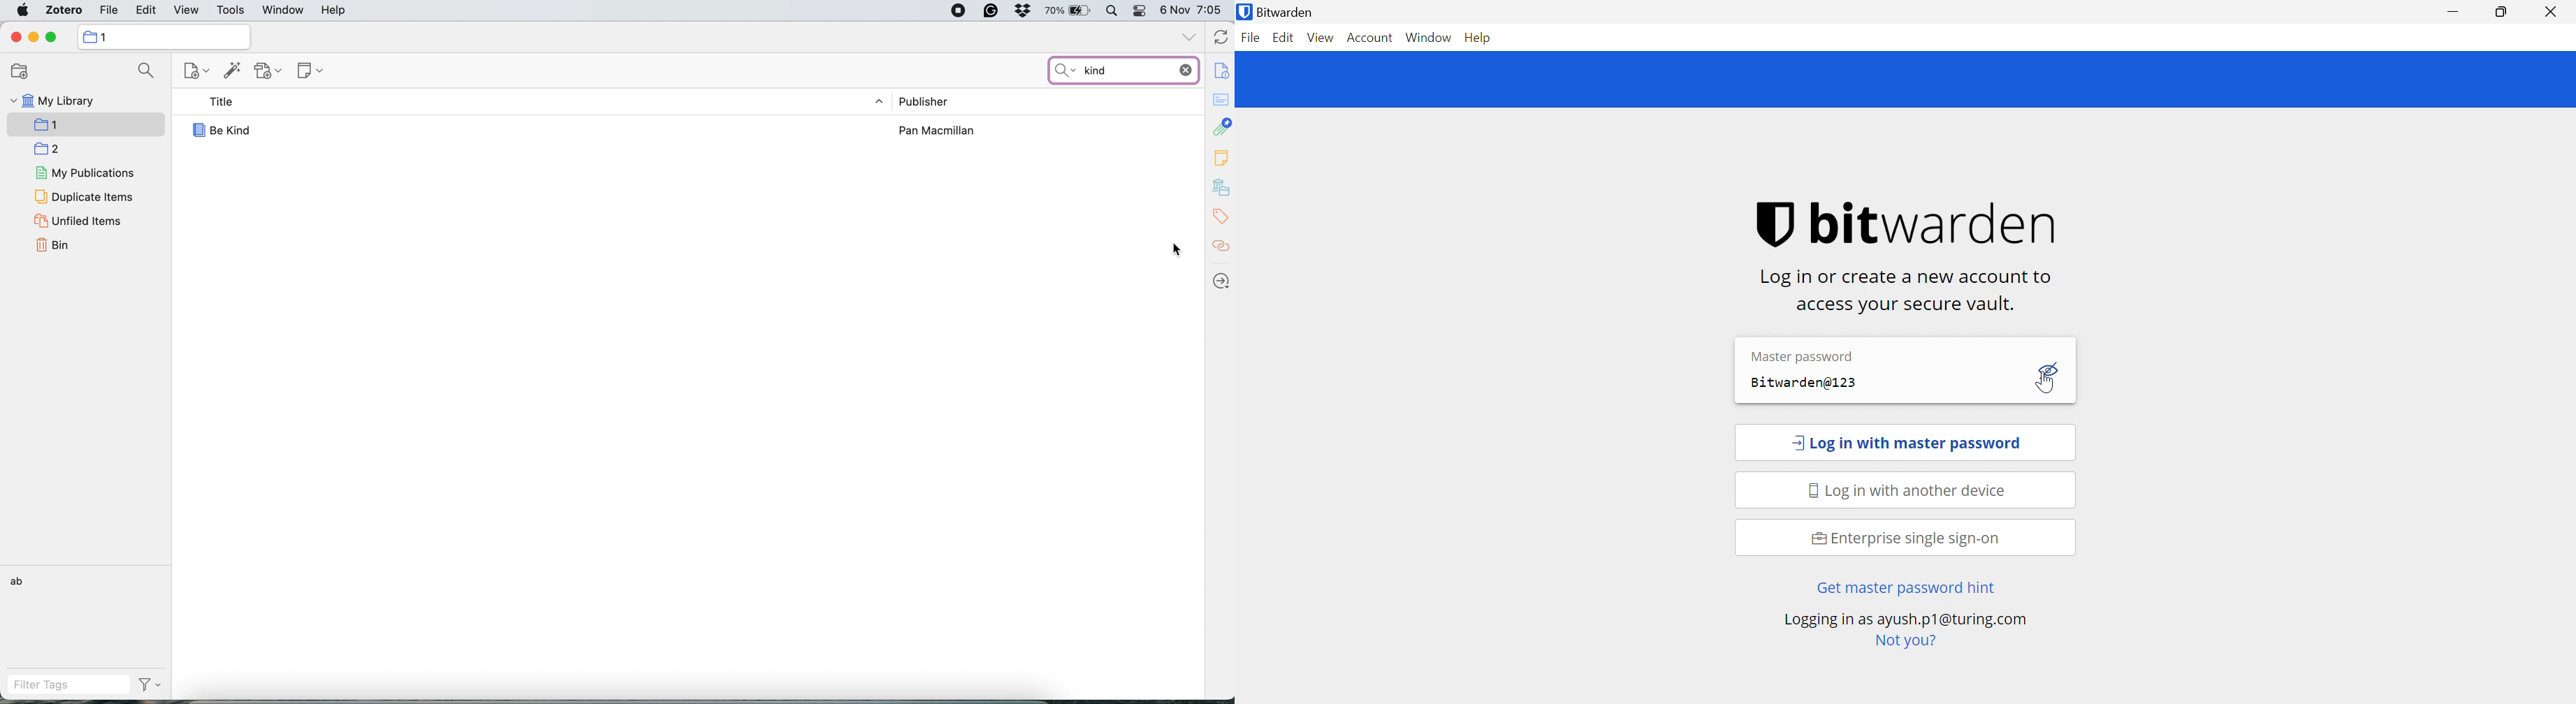 This screenshot has width=2576, height=728. I want to click on add attachment, so click(270, 71).